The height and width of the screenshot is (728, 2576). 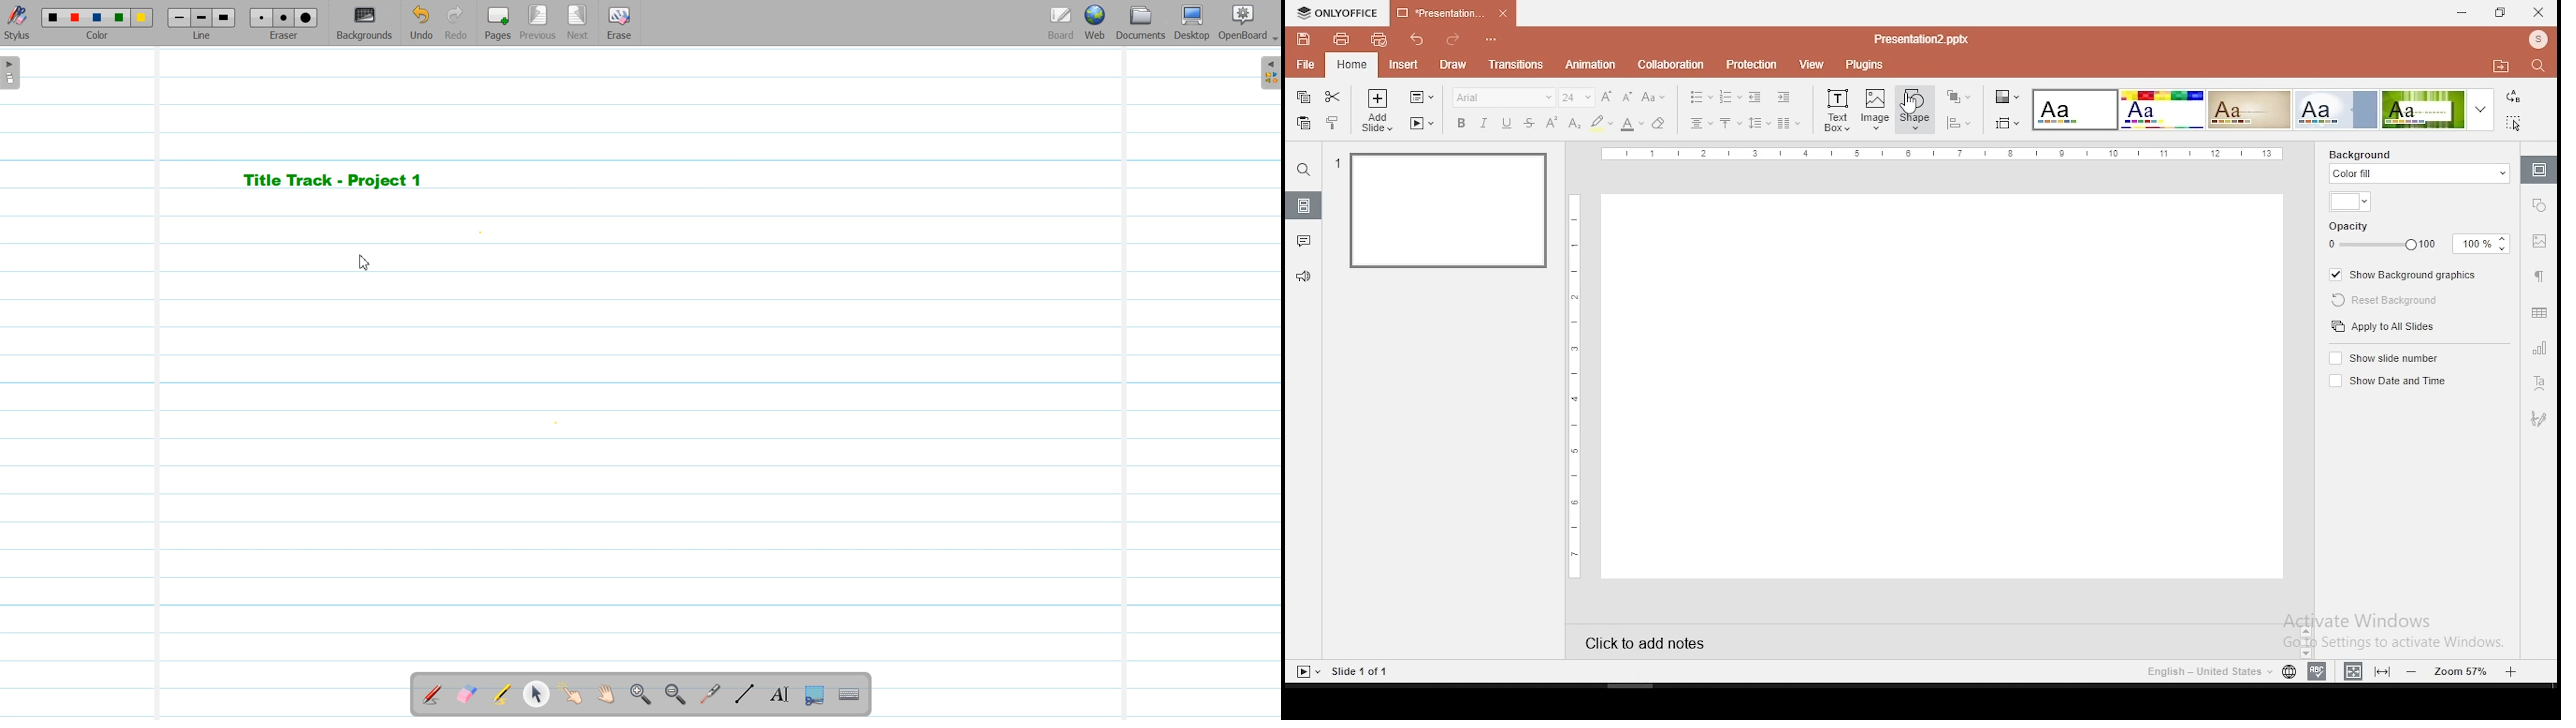 What do you see at coordinates (1333, 122) in the screenshot?
I see `clone formatting` at bounding box center [1333, 122].